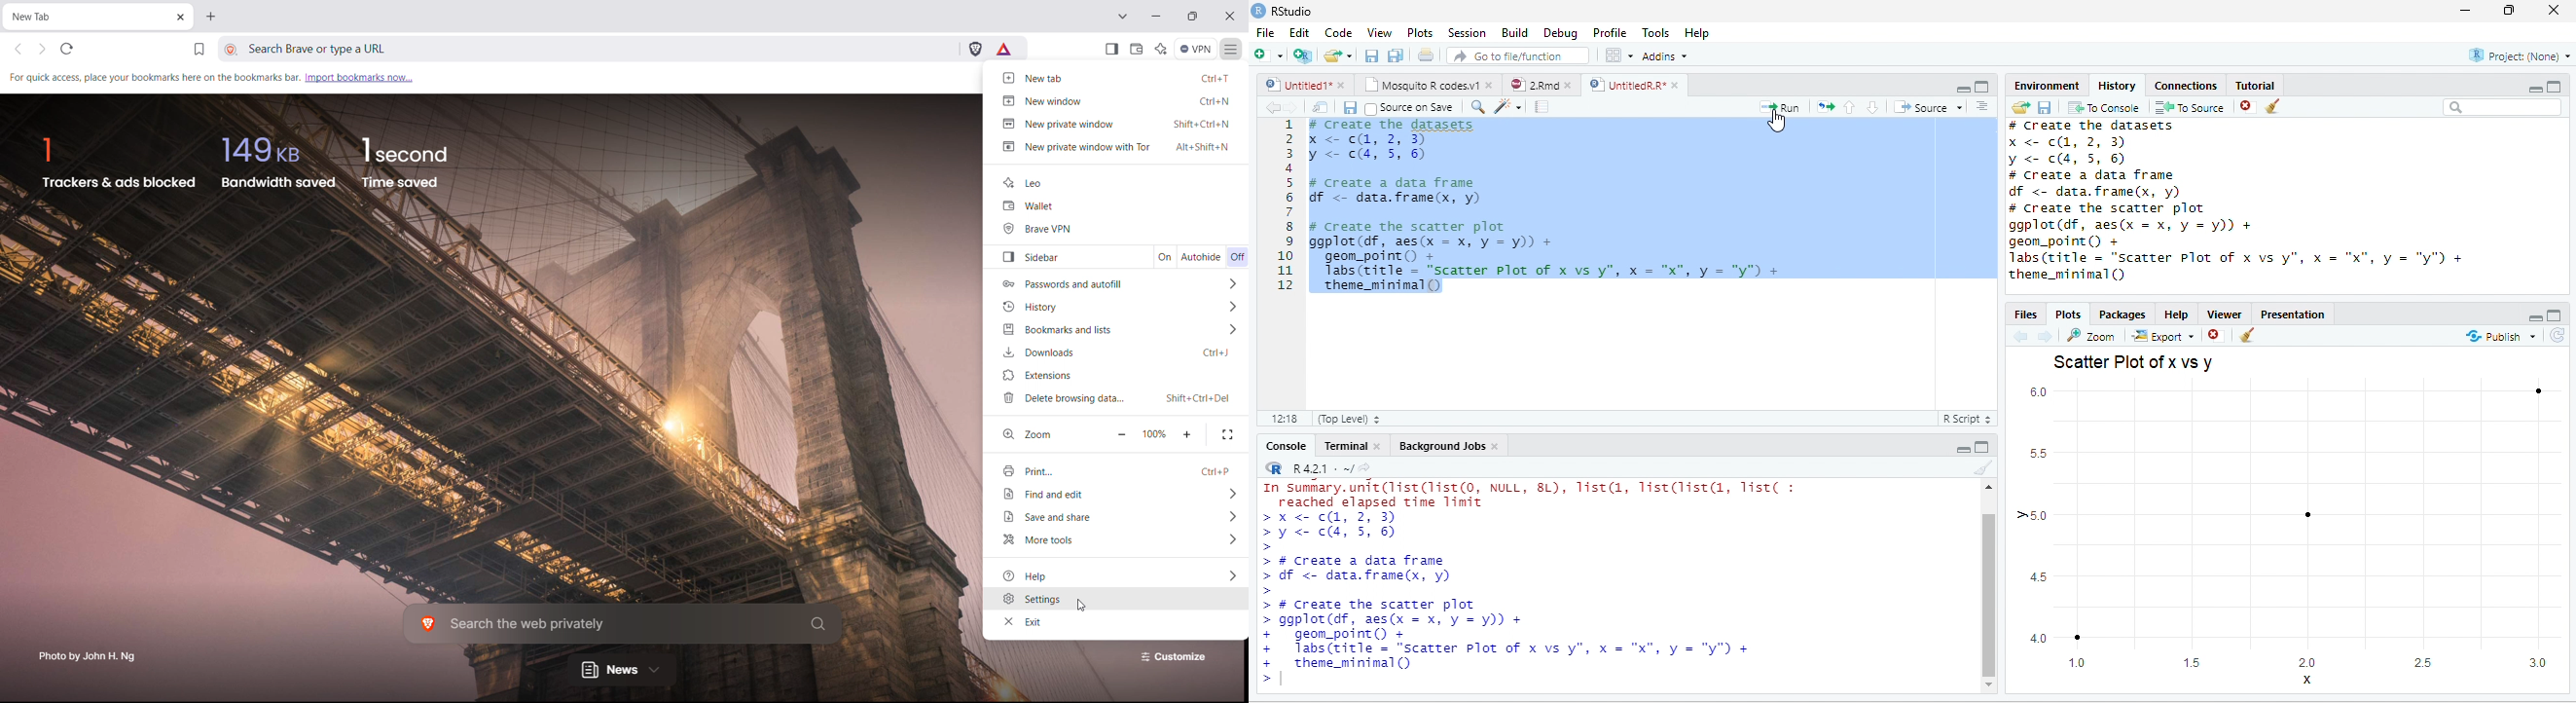  I want to click on Go to previous section/chunk, so click(1850, 107).